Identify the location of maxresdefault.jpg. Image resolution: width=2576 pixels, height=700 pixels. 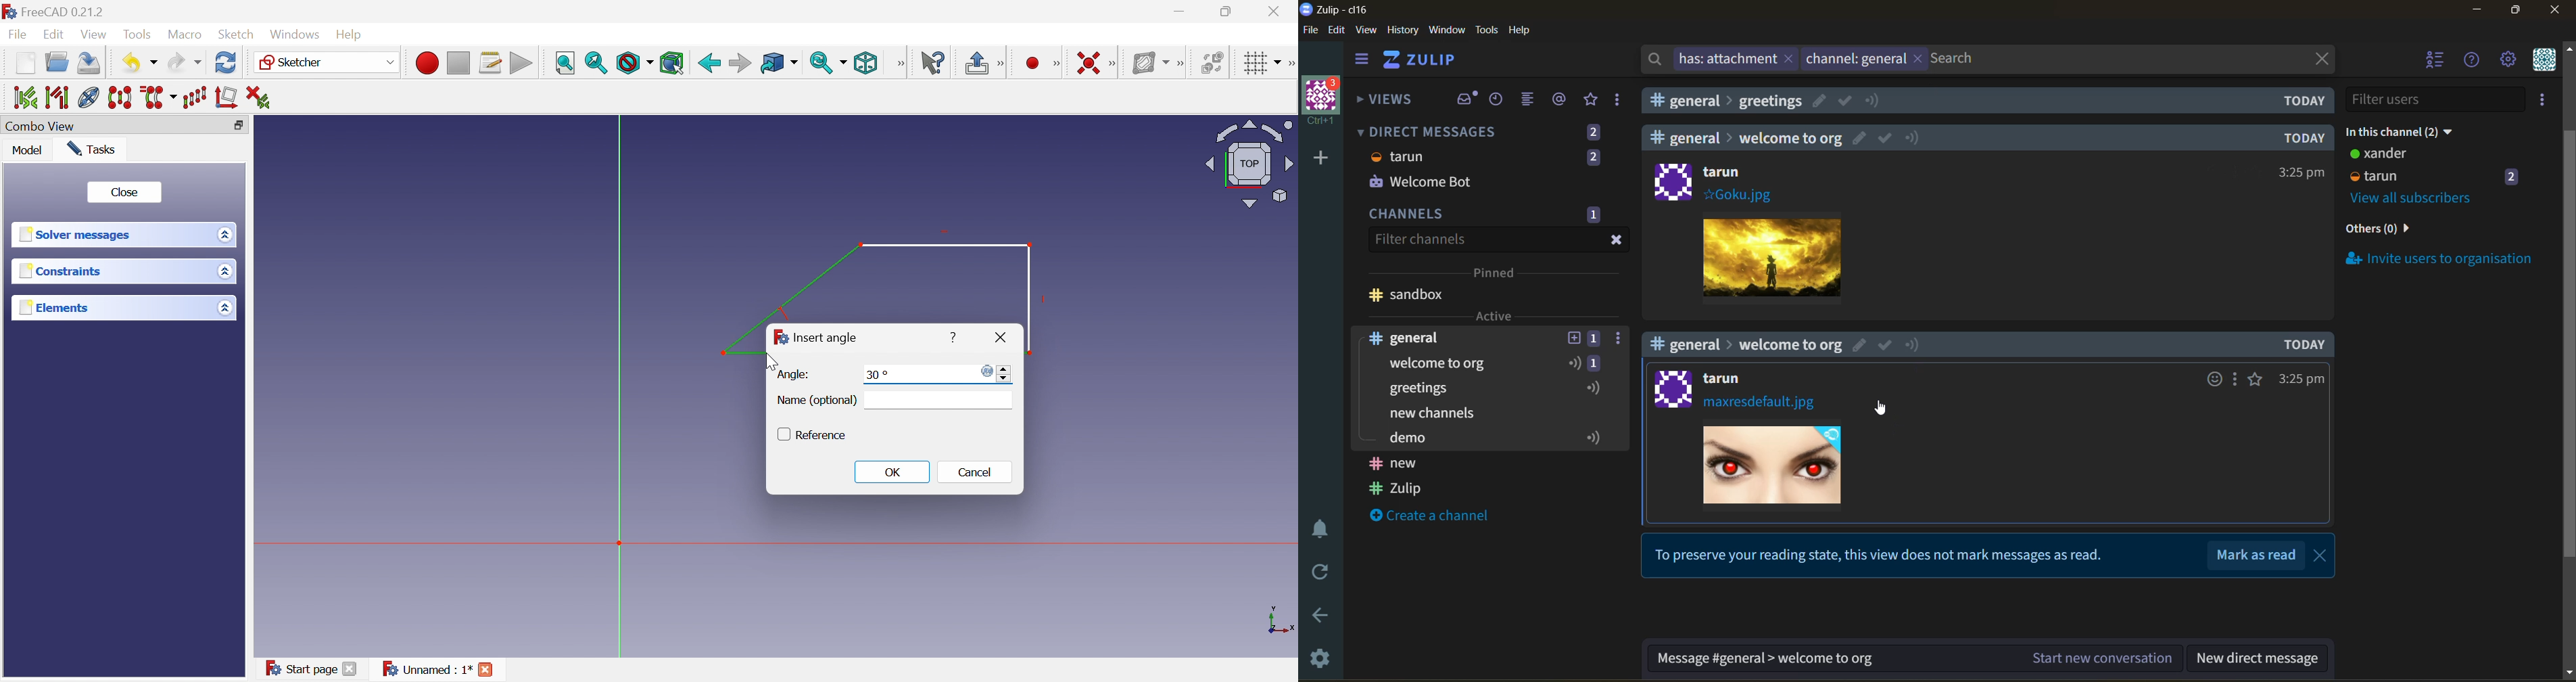
(1761, 403).